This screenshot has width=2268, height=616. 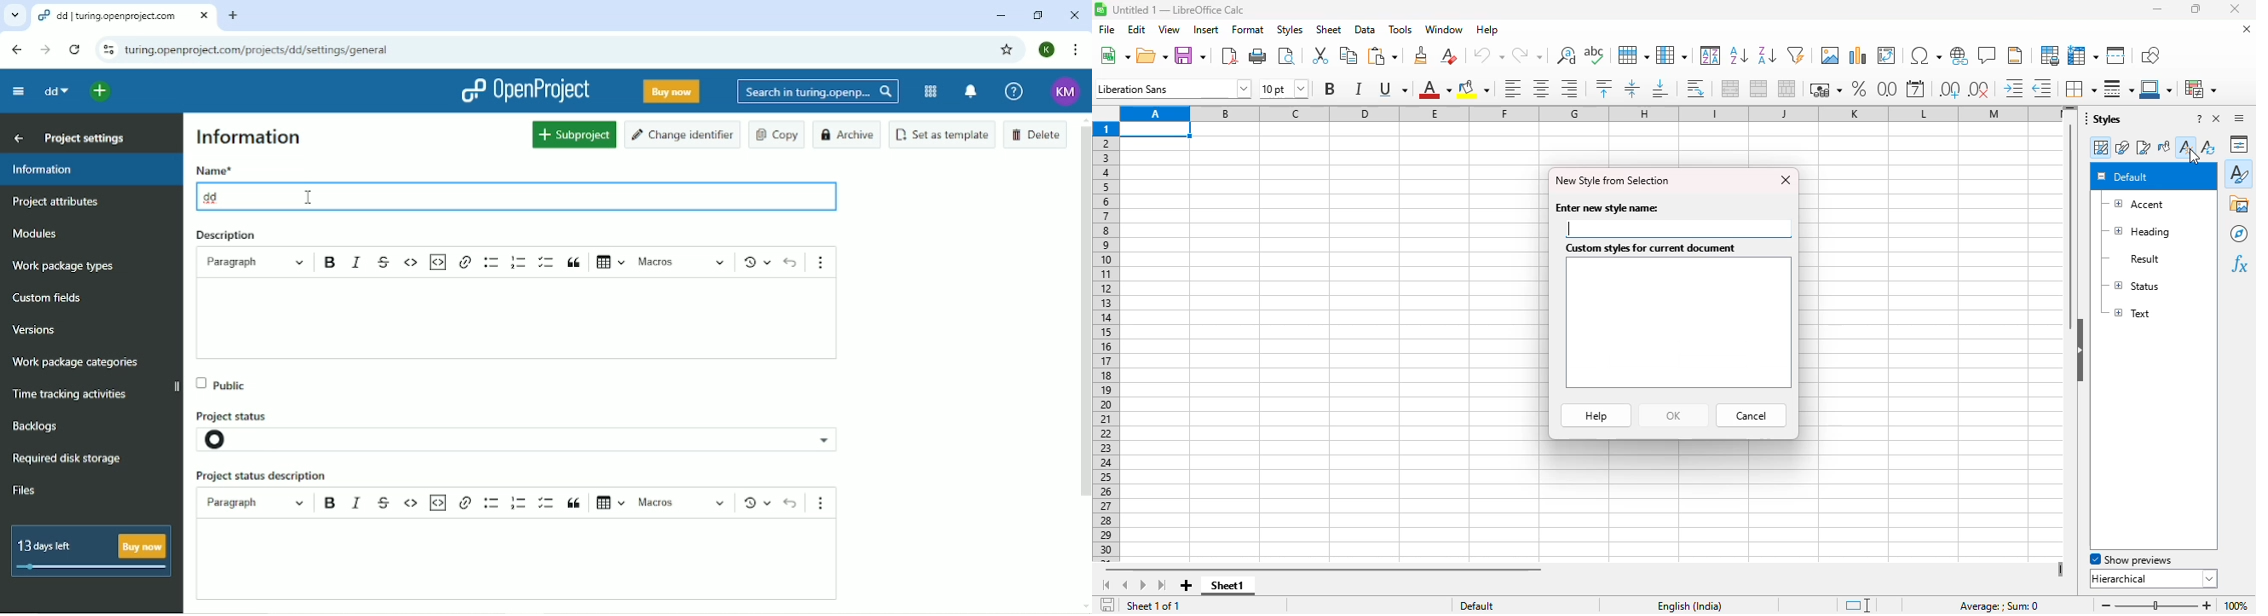 What do you see at coordinates (1712, 55) in the screenshot?
I see `sort` at bounding box center [1712, 55].